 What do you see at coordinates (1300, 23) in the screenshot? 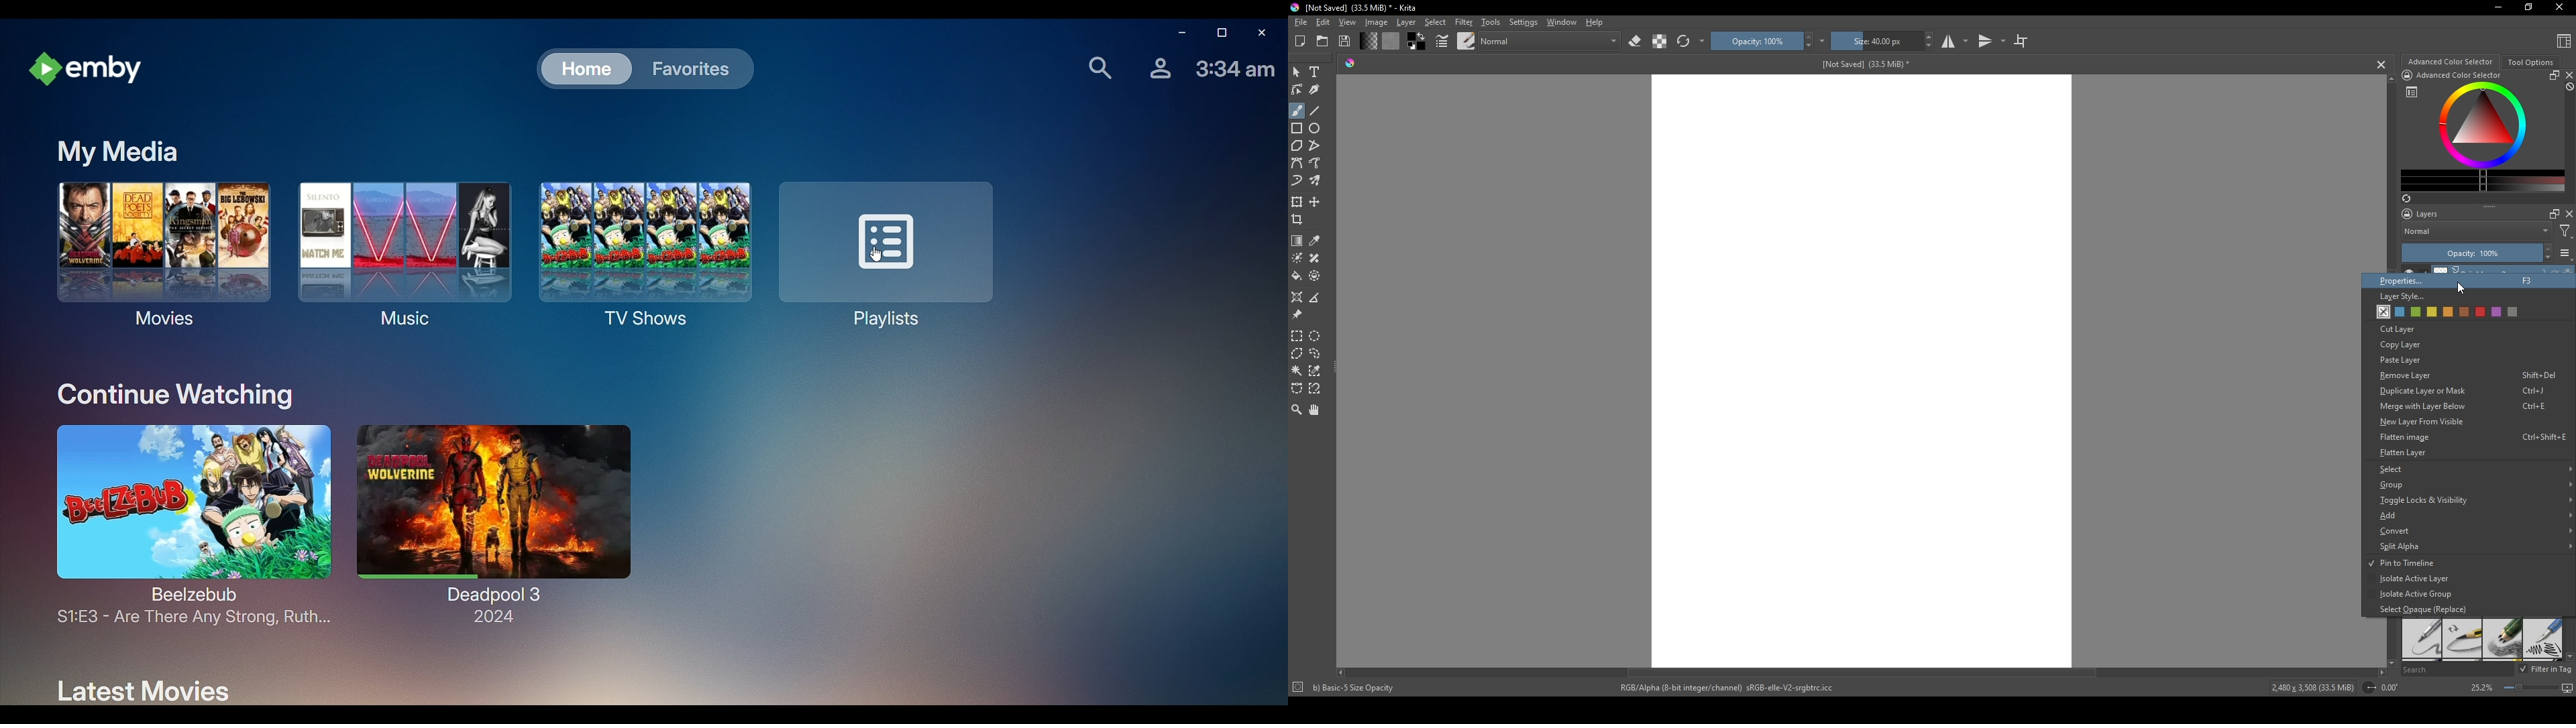
I see `file` at bounding box center [1300, 23].